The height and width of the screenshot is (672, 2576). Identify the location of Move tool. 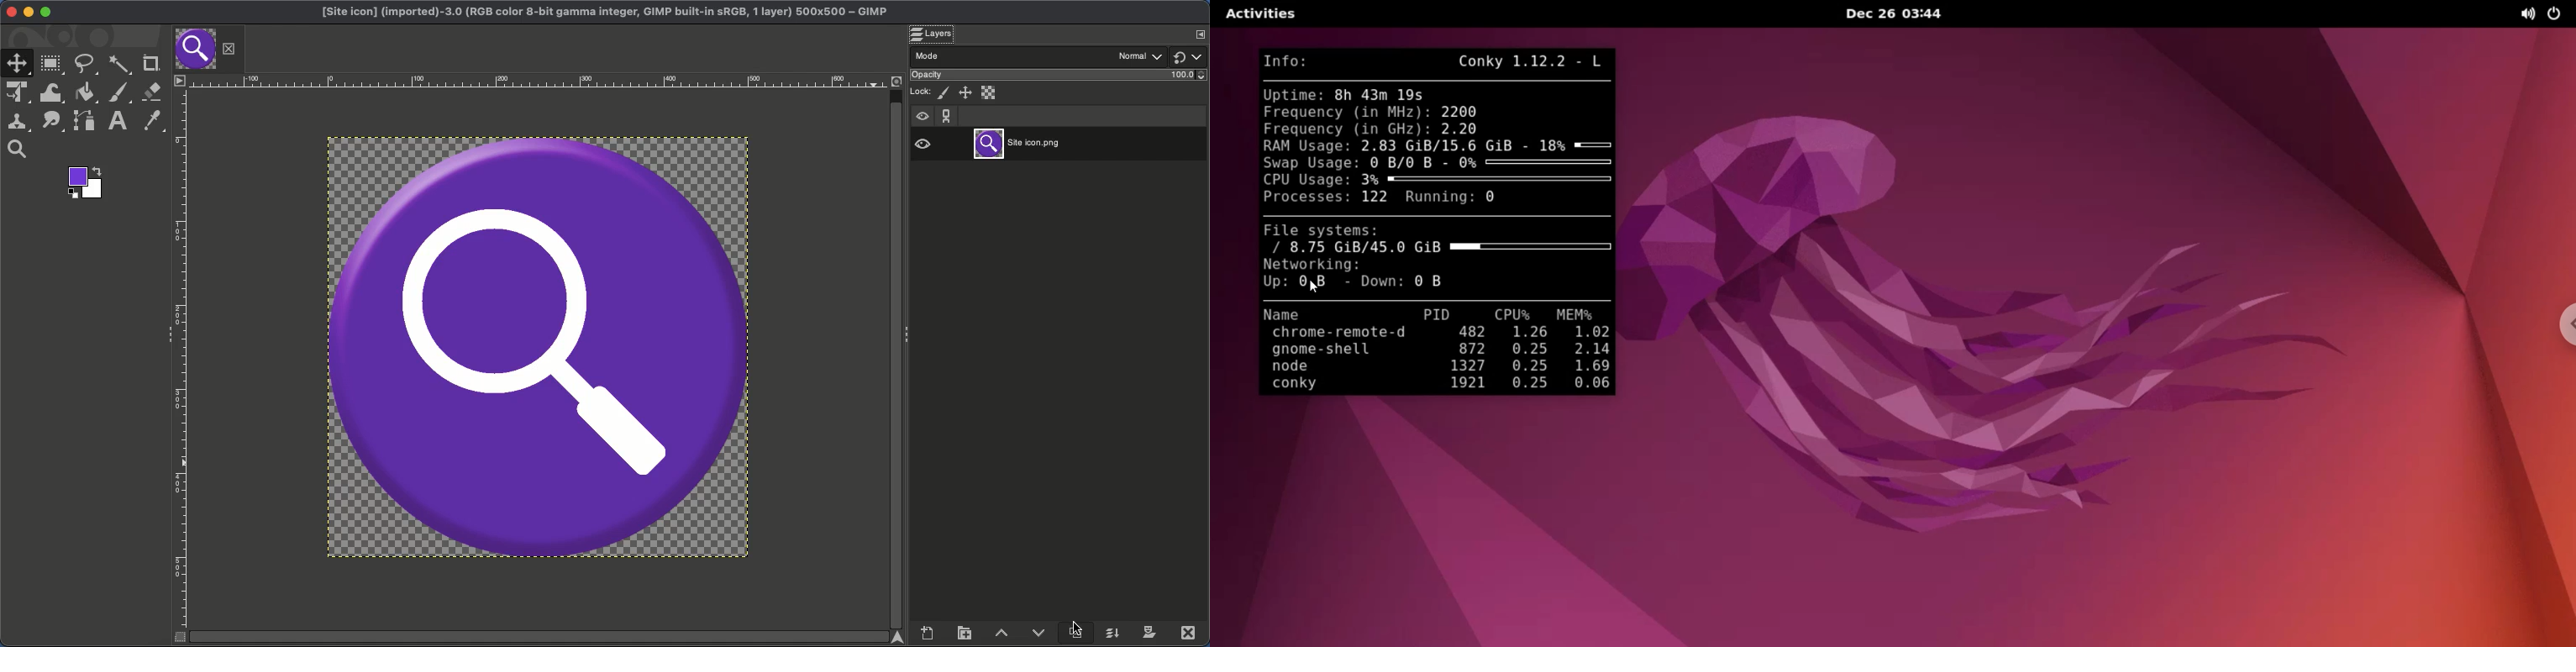
(14, 62).